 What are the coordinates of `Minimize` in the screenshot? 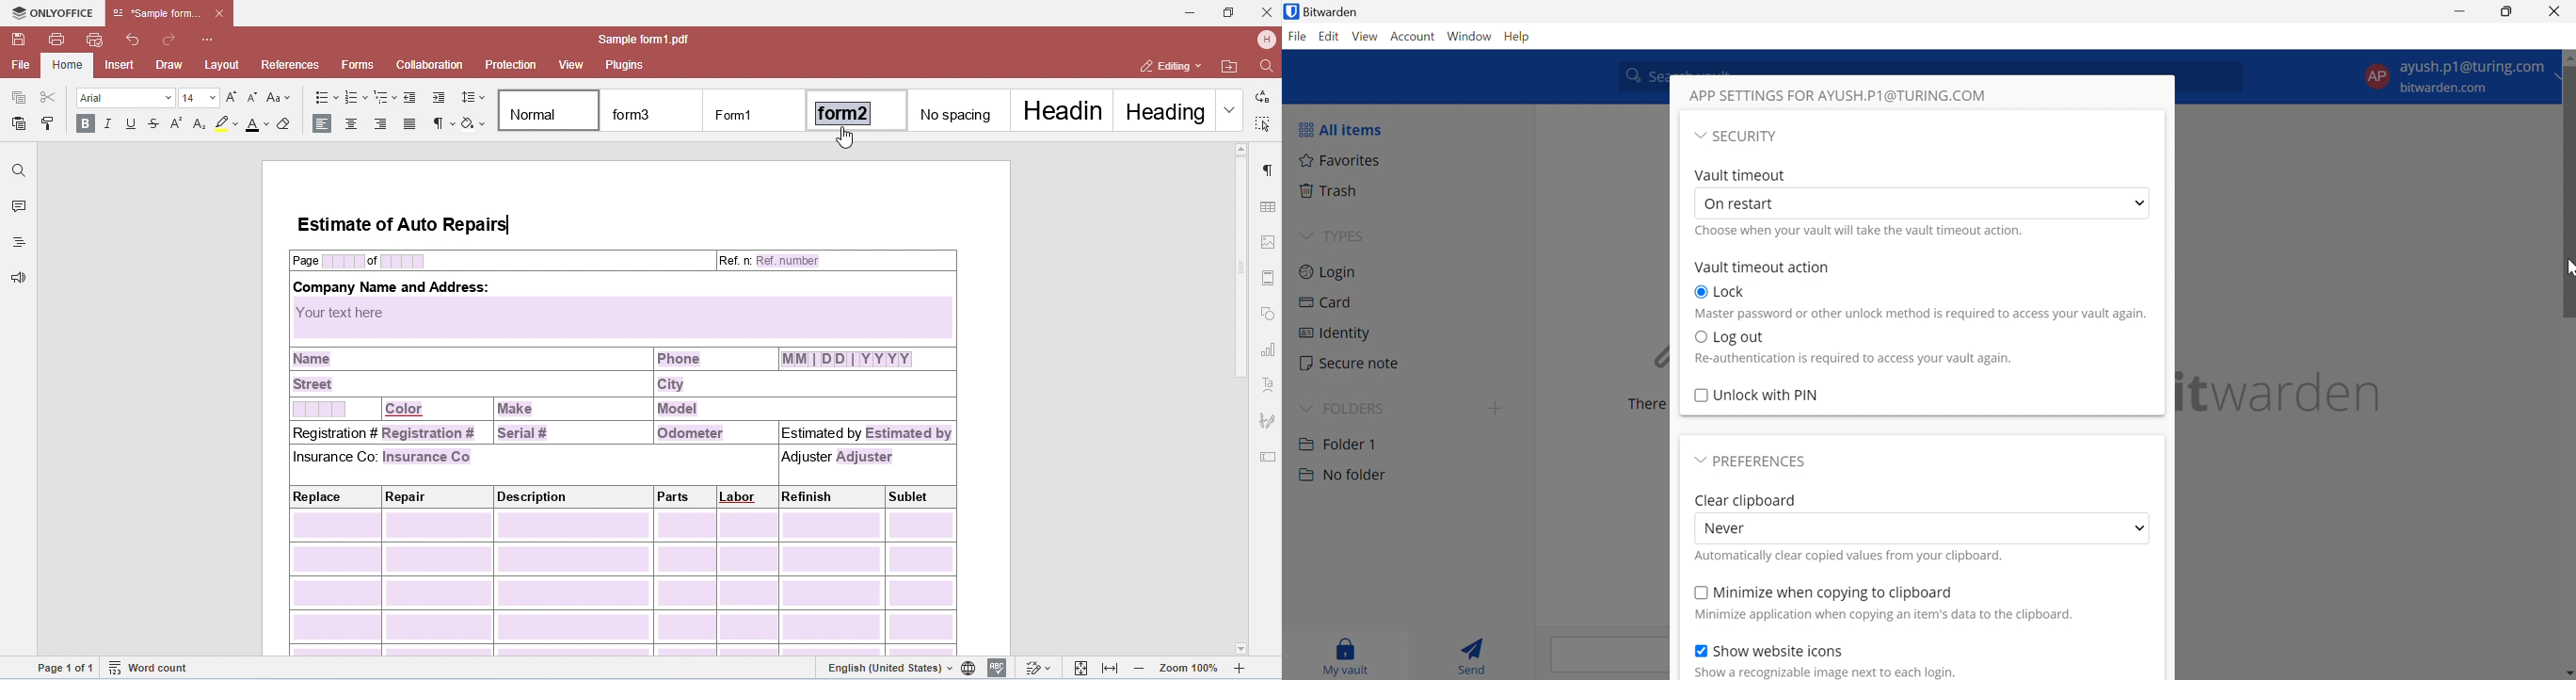 It's located at (2461, 10).